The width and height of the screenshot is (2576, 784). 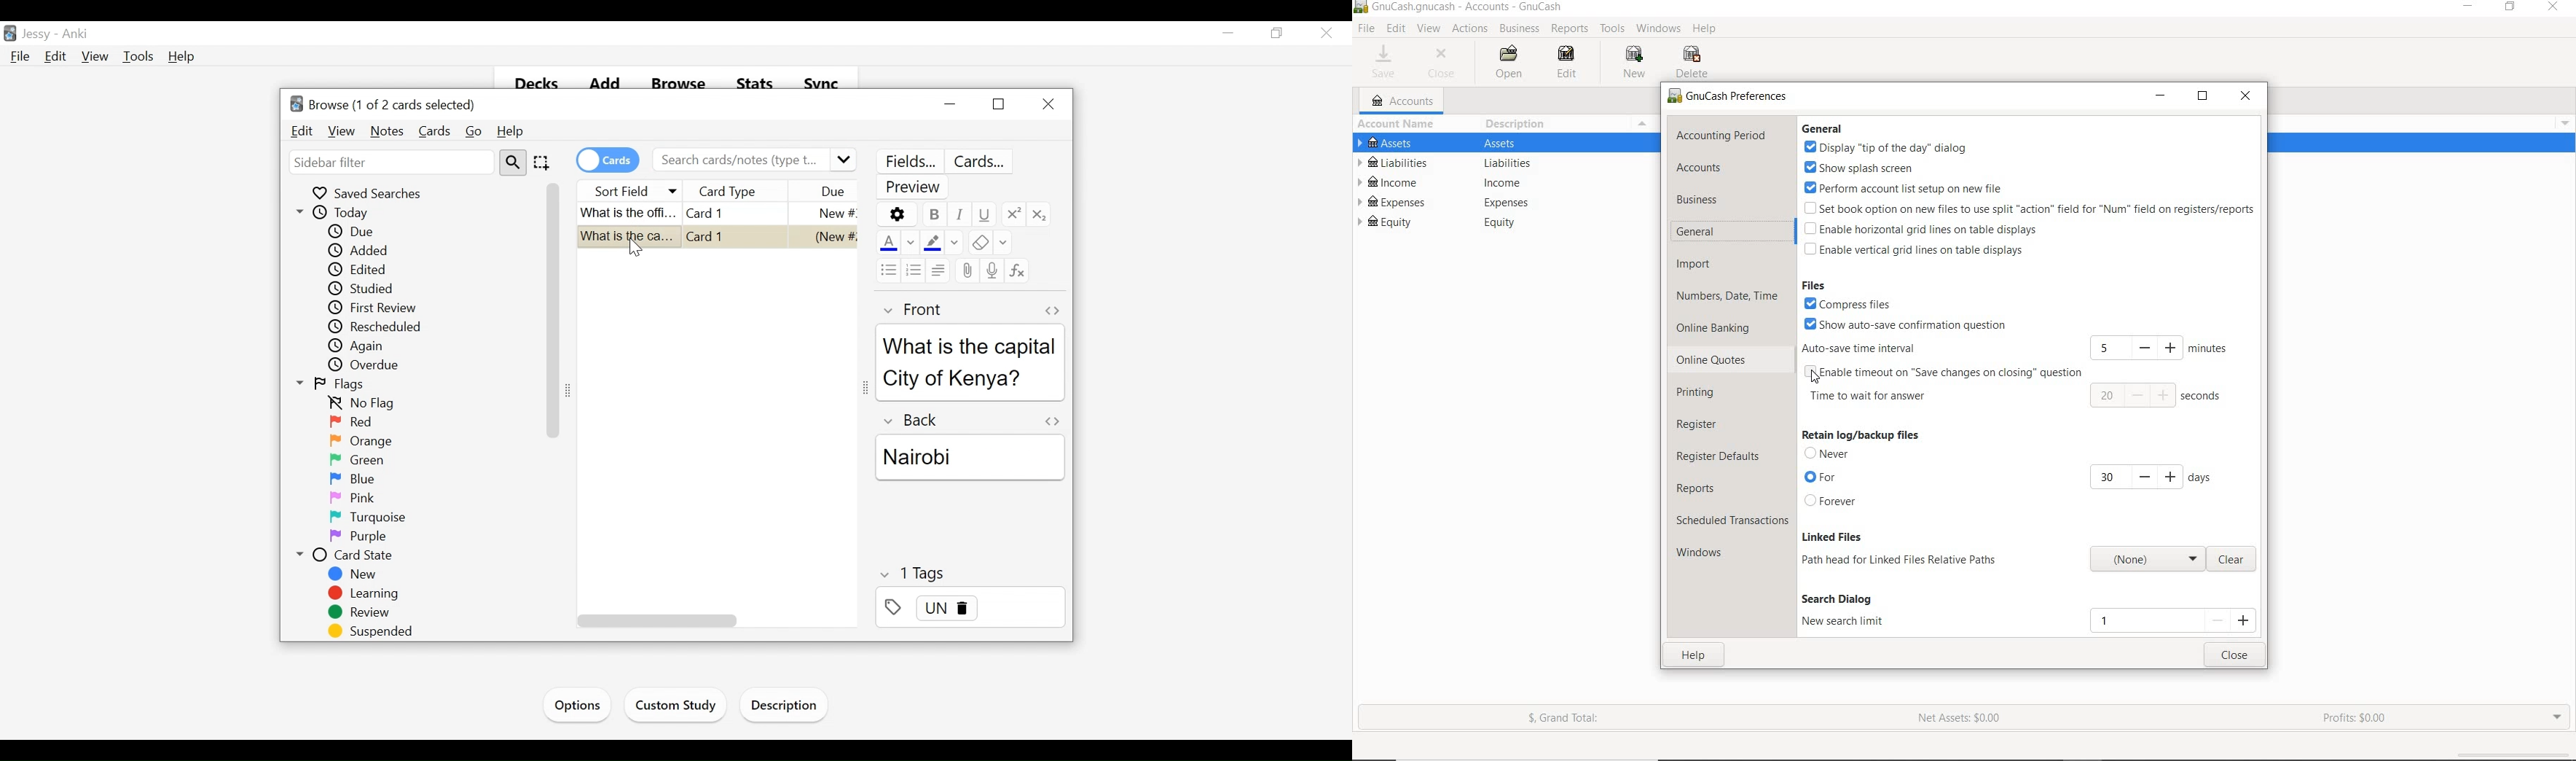 I want to click on show splash screen, so click(x=1879, y=168).